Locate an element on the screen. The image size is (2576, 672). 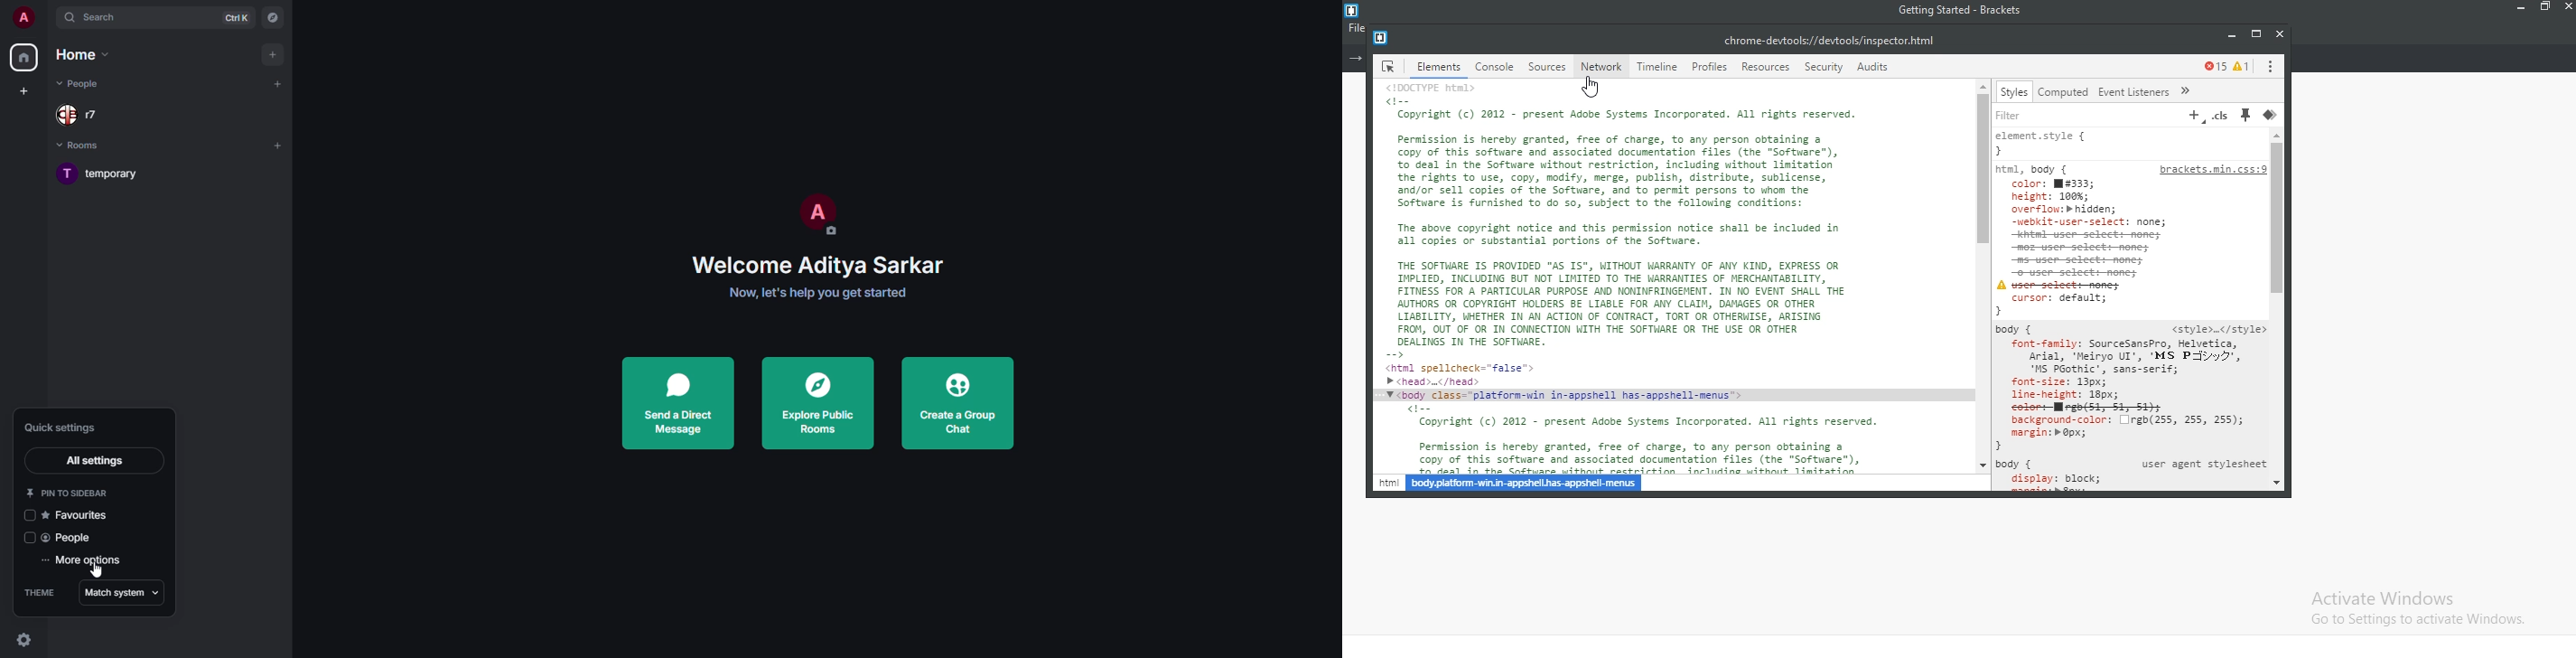
send a direct message is located at coordinates (676, 404).